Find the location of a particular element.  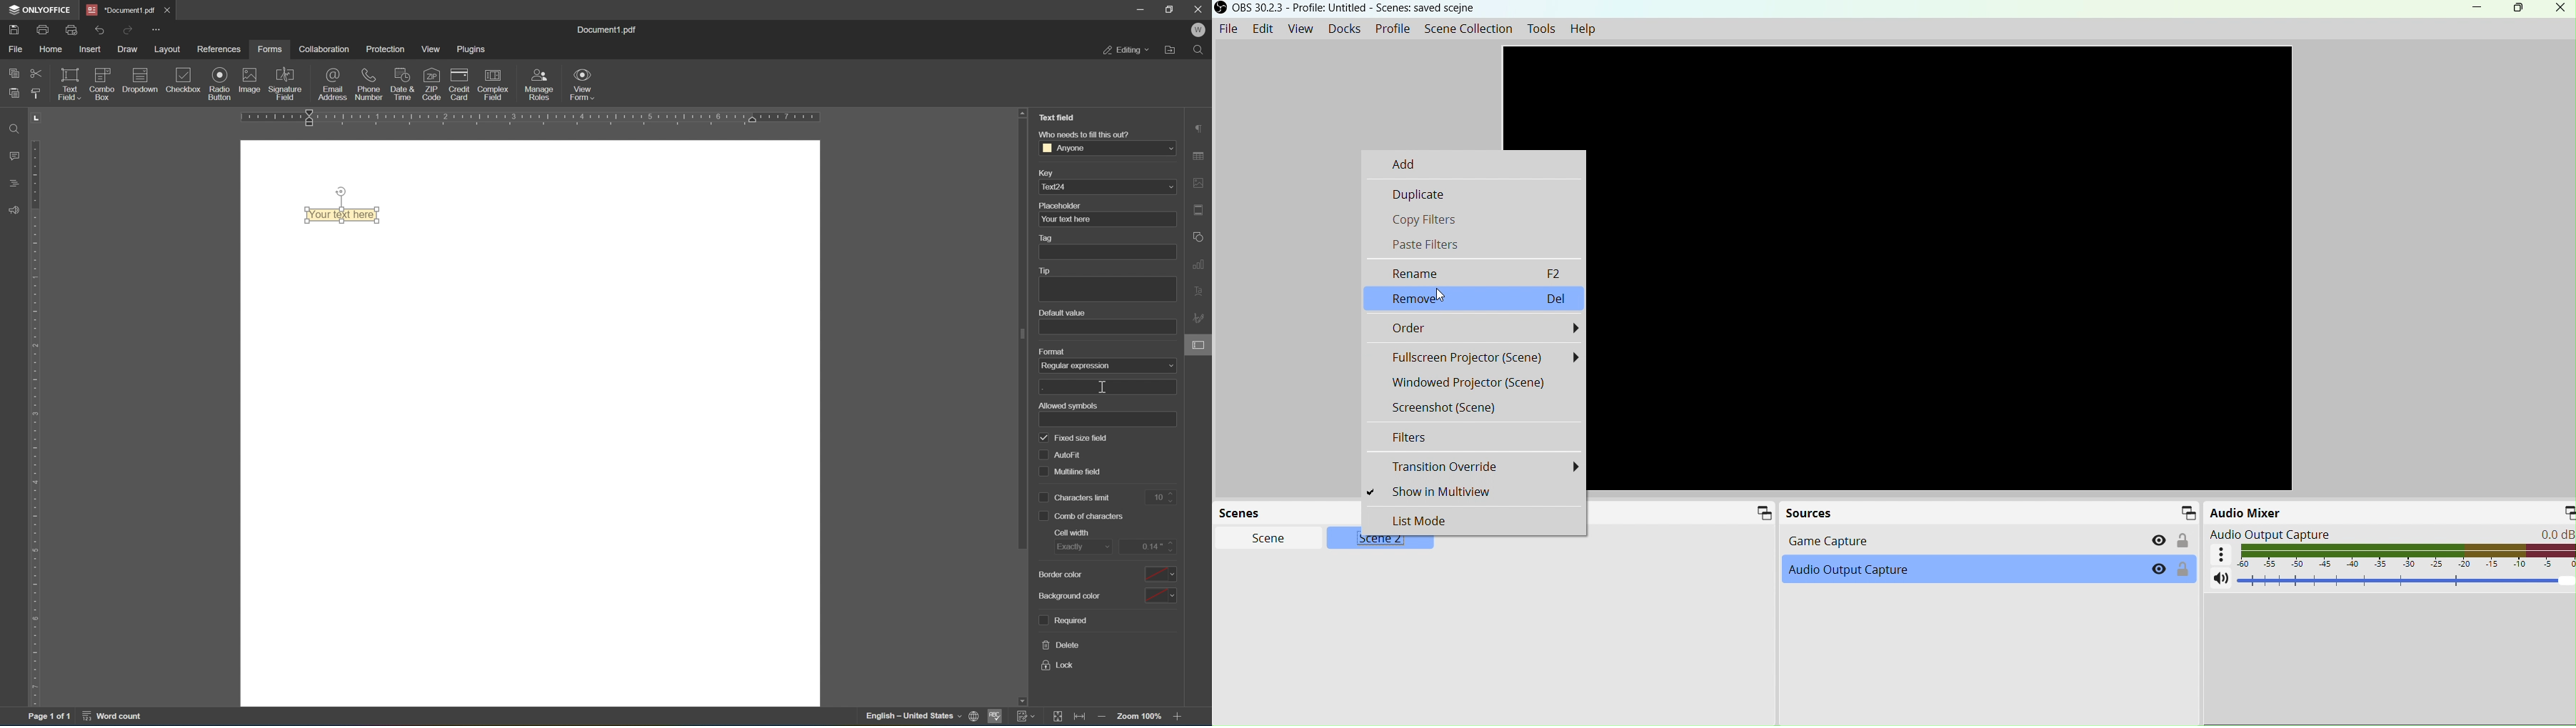

cut is located at coordinates (37, 74).